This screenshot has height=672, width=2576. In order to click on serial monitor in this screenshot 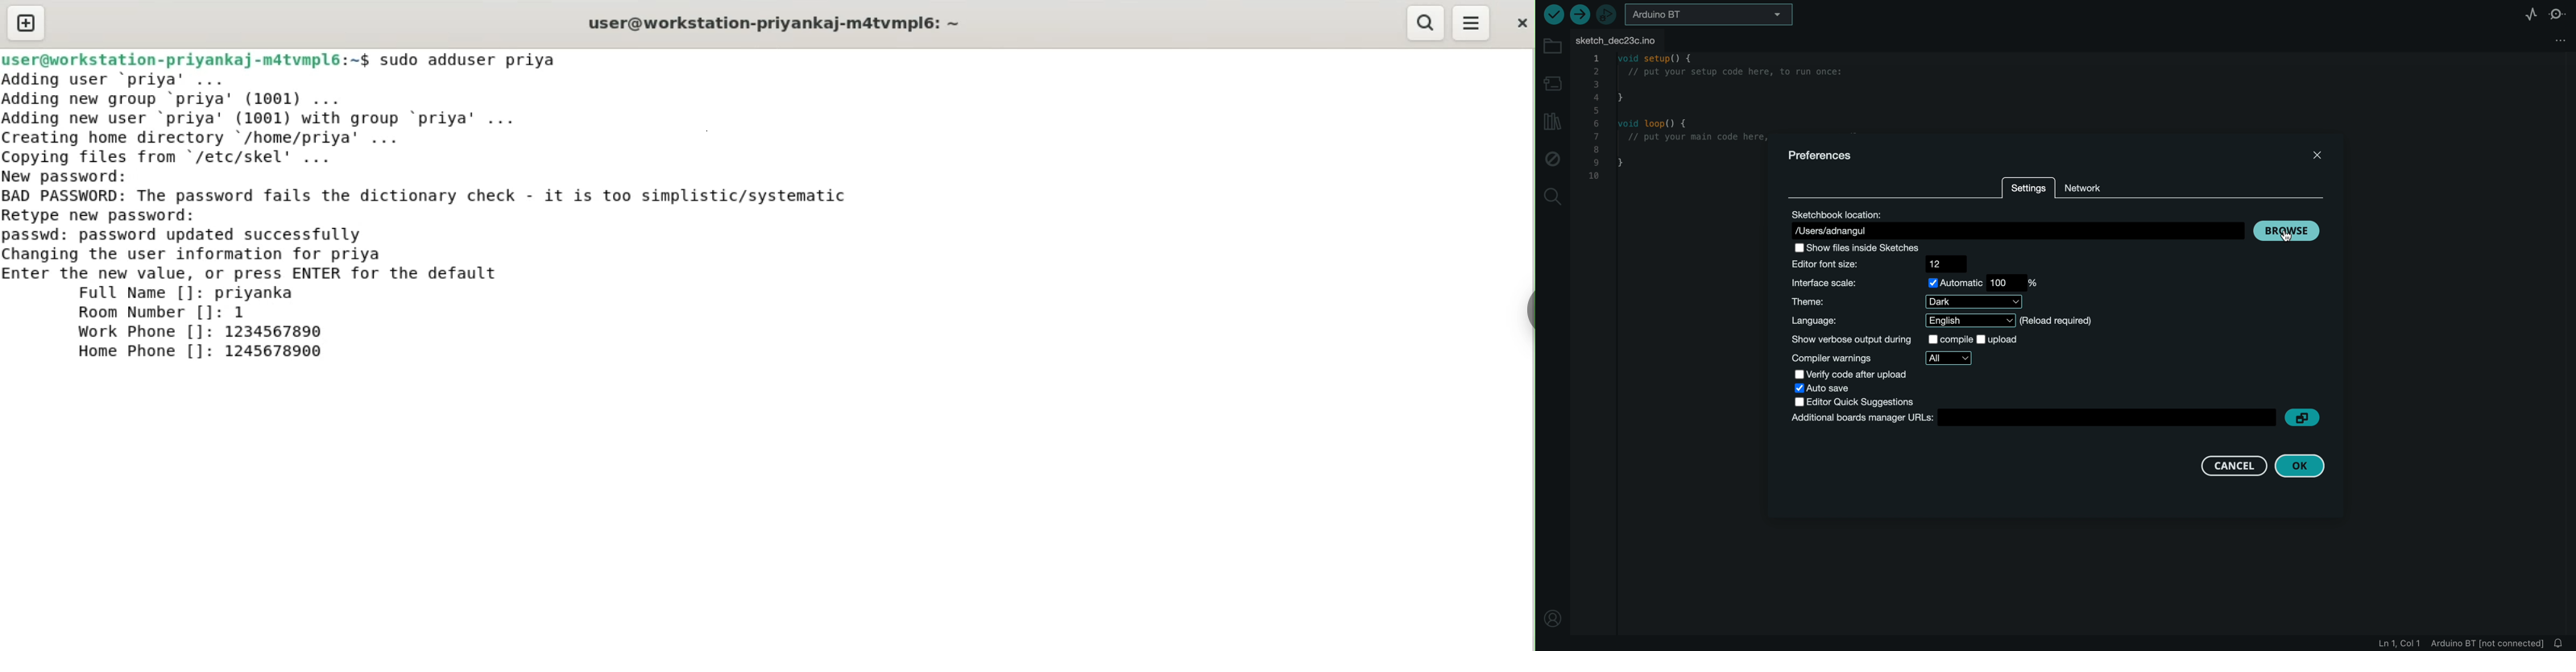, I will do `click(2560, 13)`.